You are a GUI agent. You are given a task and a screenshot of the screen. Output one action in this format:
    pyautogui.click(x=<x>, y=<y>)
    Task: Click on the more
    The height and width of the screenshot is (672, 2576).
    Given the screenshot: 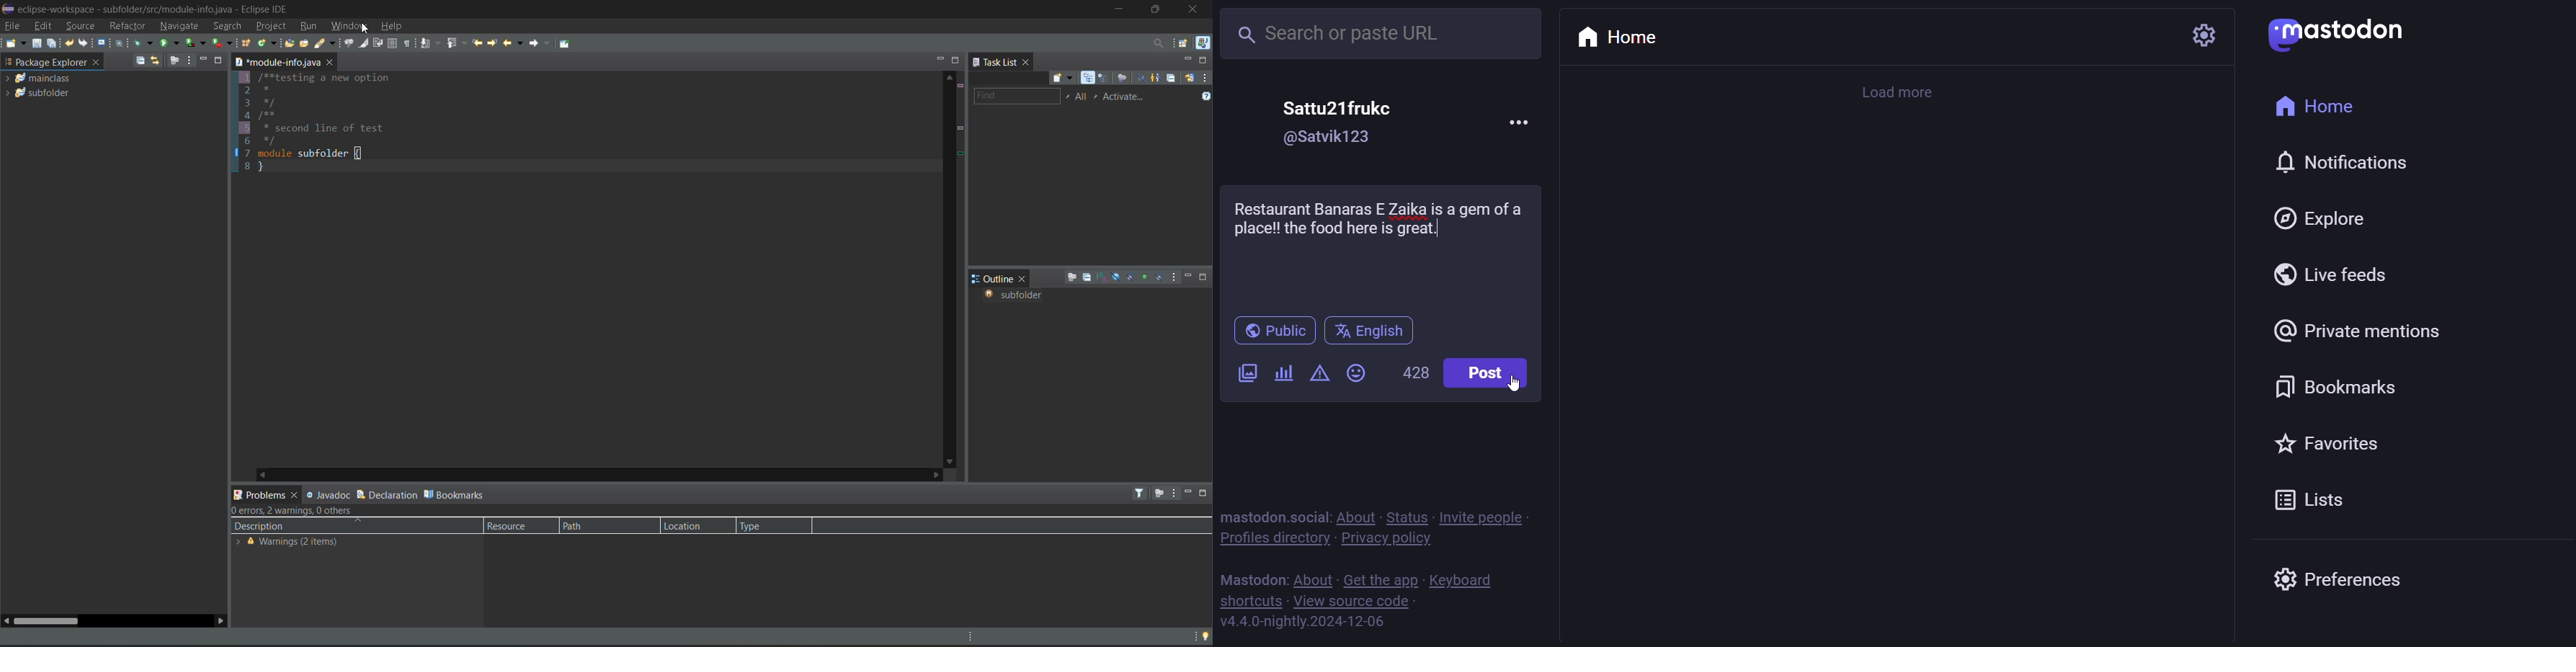 What is the action you would take?
    pyautogui.click(x=1521, y=123)
    